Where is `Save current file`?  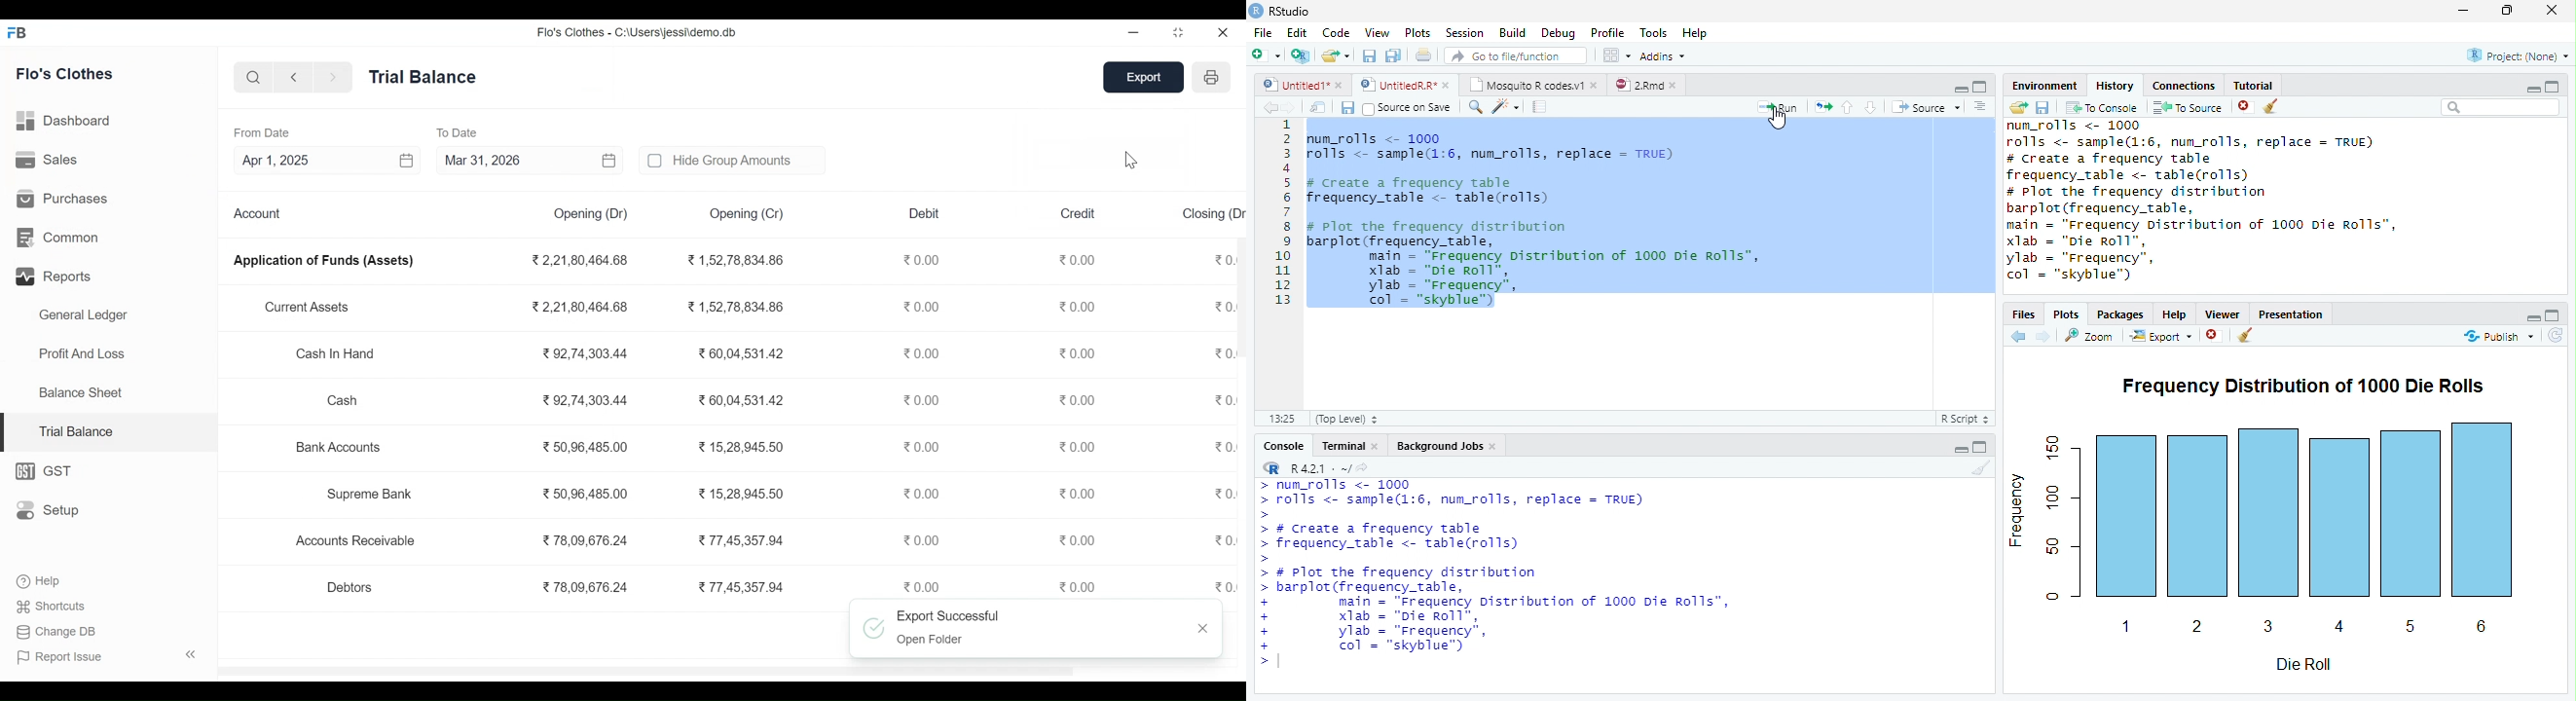
Save current file is located at coordinates (1369, 55).